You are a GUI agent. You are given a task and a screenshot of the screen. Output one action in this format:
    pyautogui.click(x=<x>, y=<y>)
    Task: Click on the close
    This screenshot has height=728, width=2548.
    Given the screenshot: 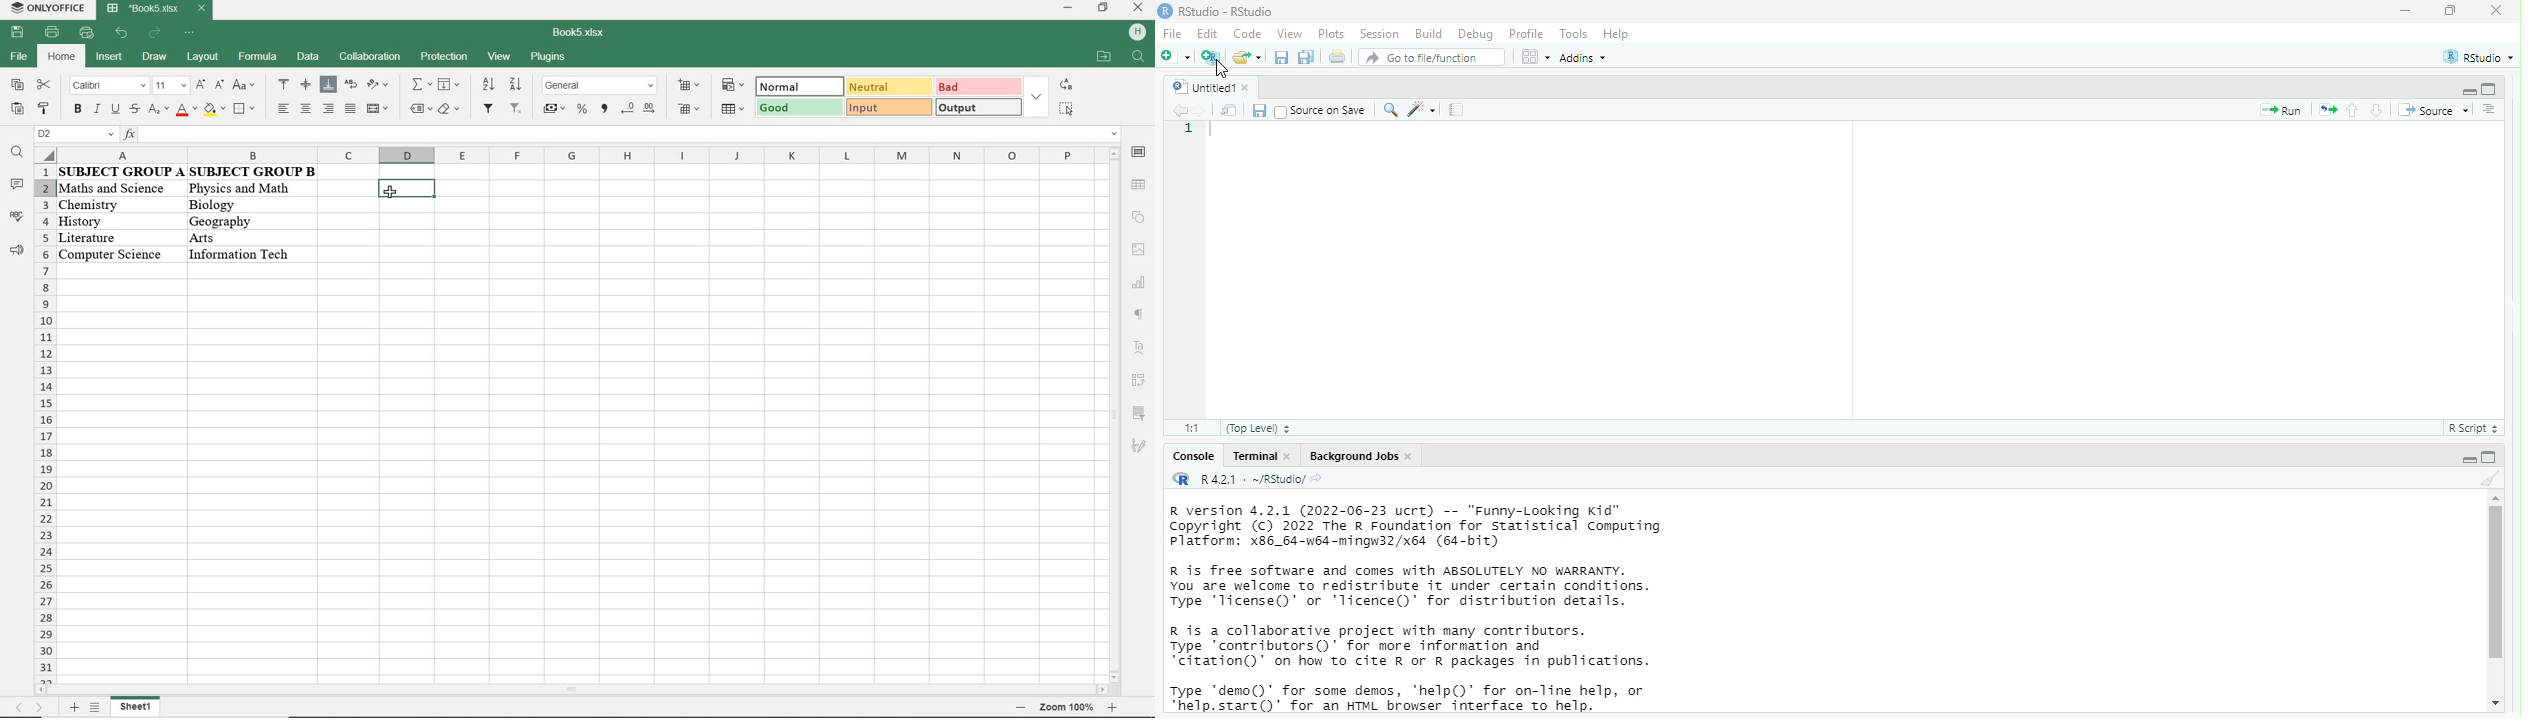 What is the action you would take?
    pyautogui.click(x=1412, y=457)
    